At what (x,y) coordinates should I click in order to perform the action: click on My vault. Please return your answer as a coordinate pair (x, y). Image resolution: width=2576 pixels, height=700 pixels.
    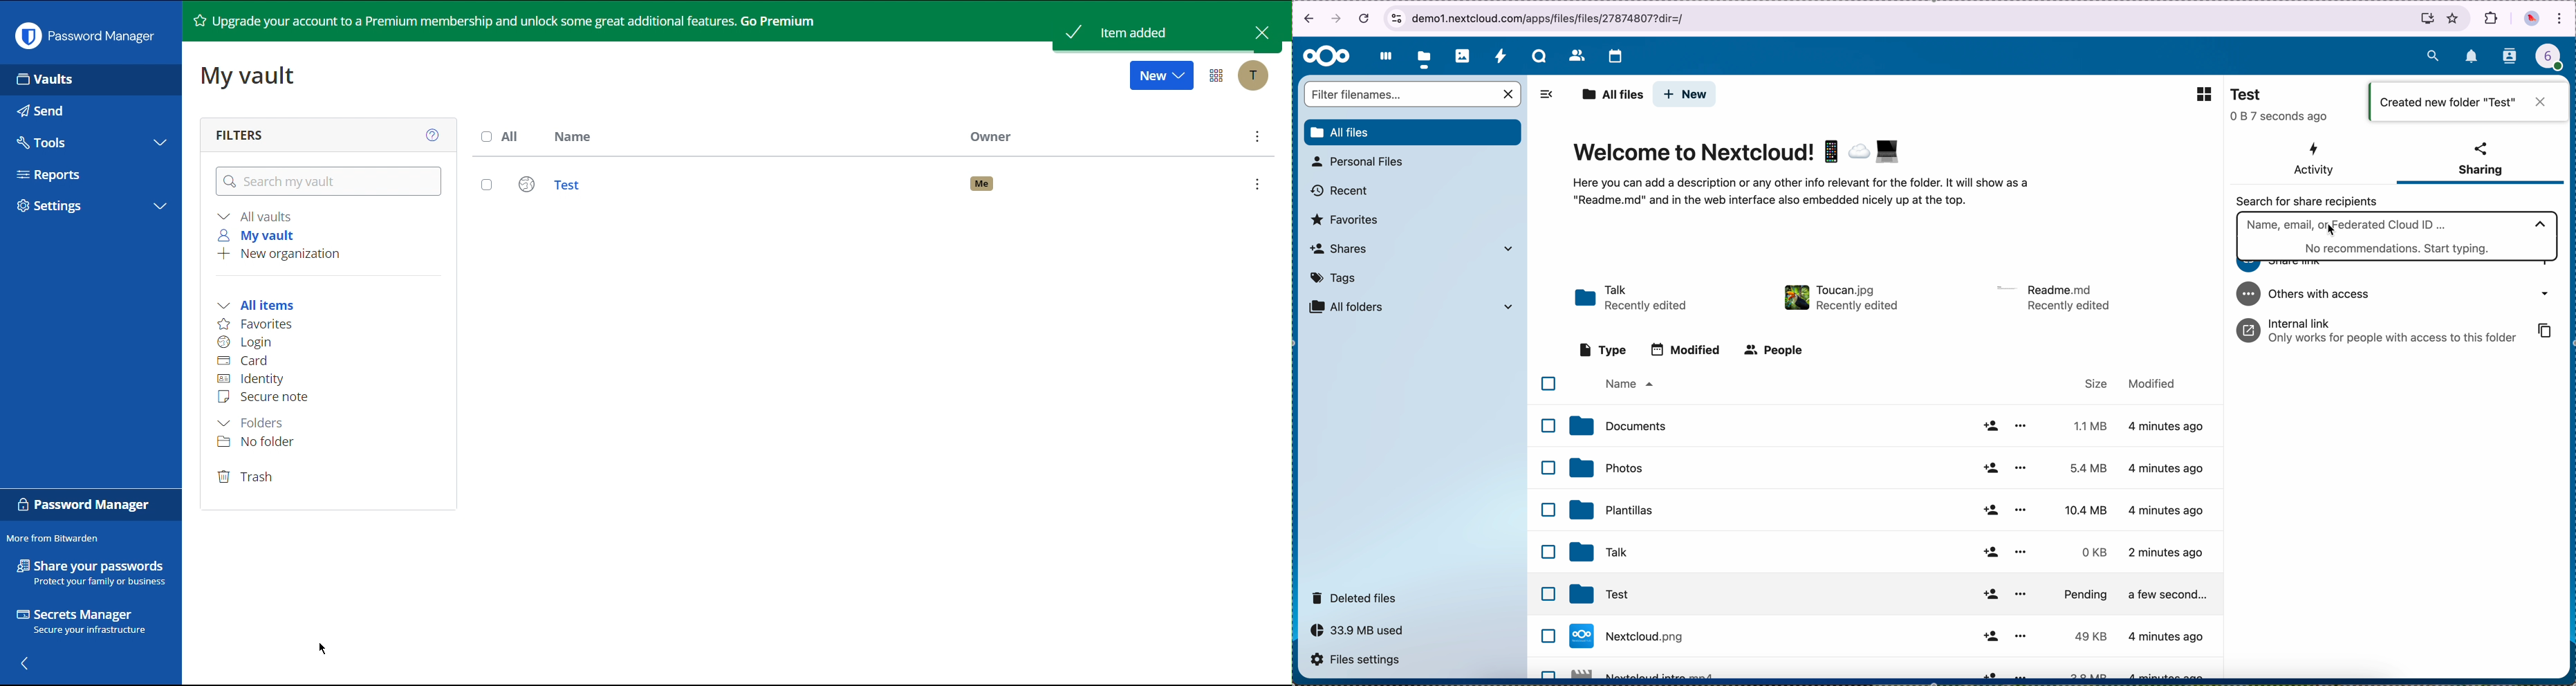
    Looking at the image, I should click on (253, 77).